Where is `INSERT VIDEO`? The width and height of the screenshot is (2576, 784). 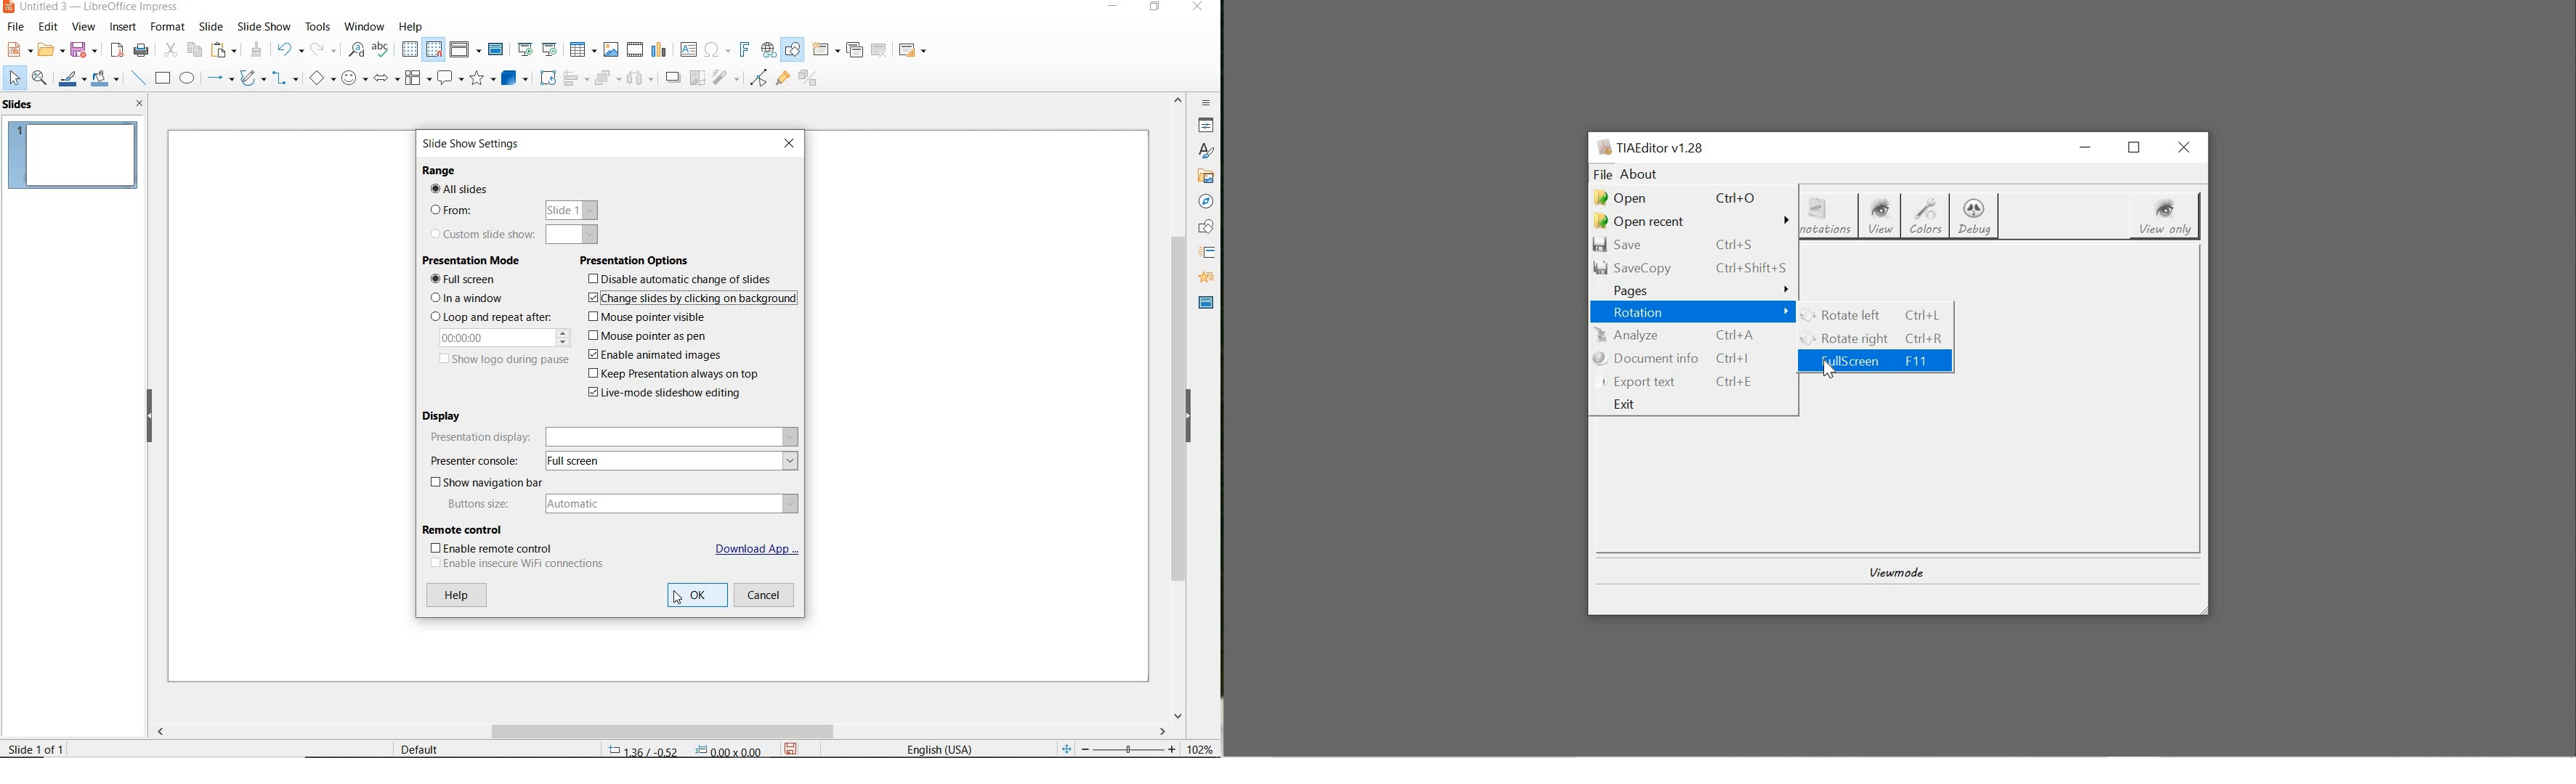
INSERT VIDEO is located at coordinates (635, 50).